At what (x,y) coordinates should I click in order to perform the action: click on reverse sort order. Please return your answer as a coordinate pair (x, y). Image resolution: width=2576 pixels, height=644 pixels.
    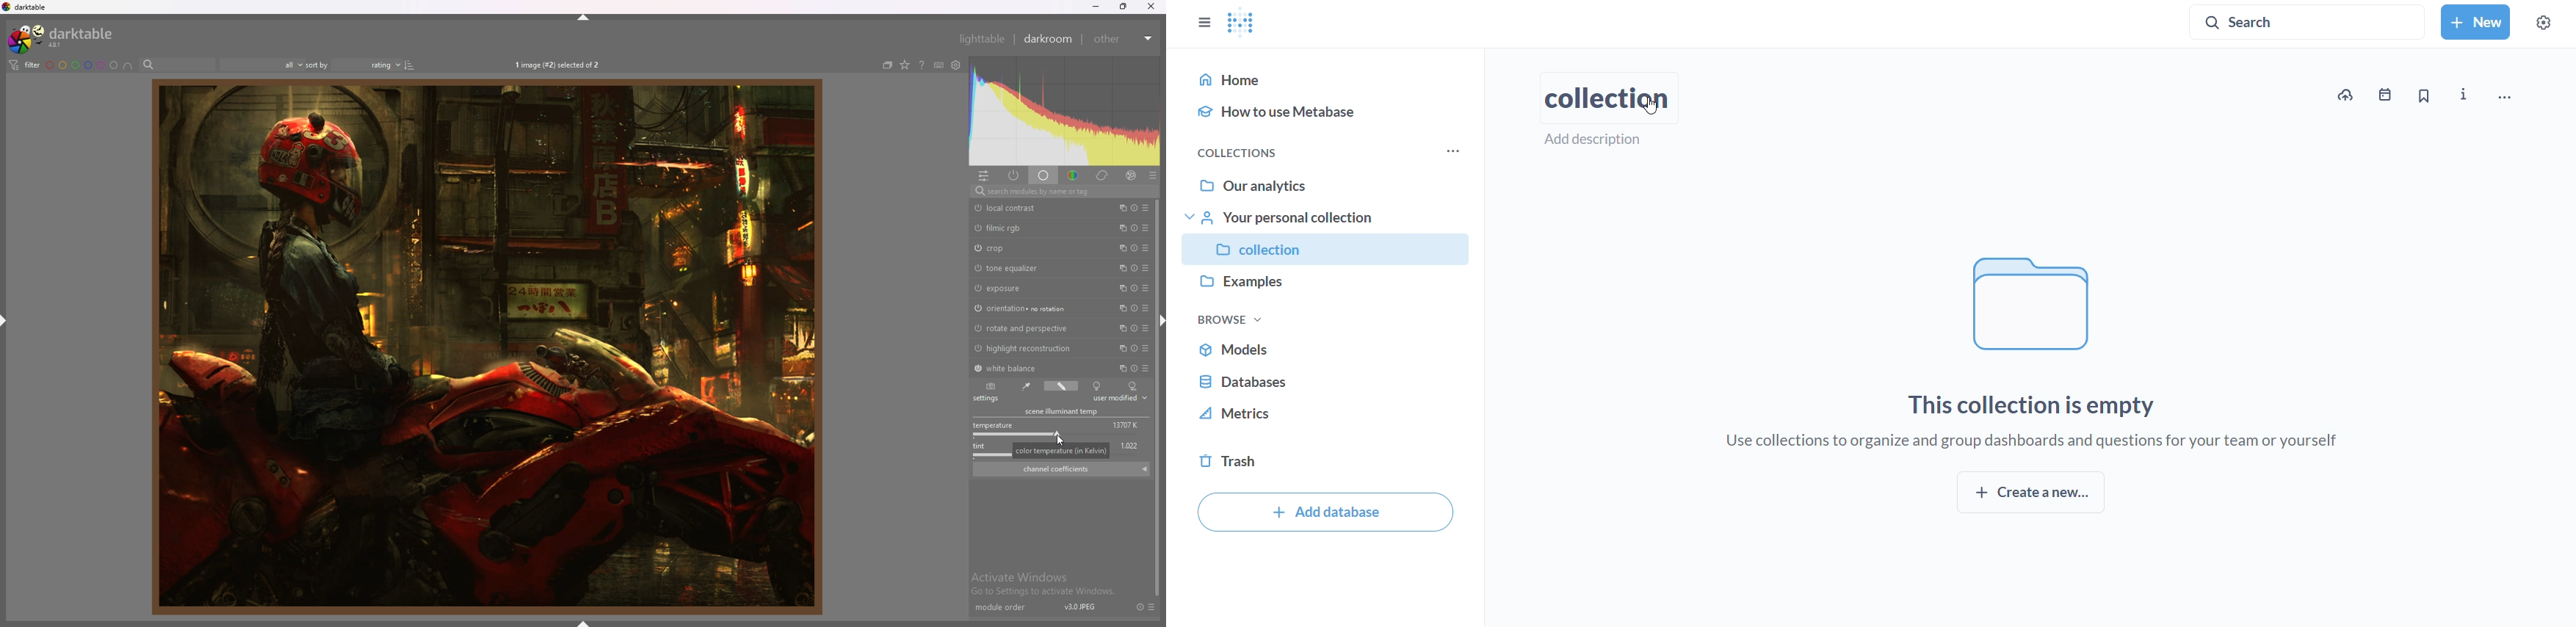
    Looking at the image, I should click on (411, 65).